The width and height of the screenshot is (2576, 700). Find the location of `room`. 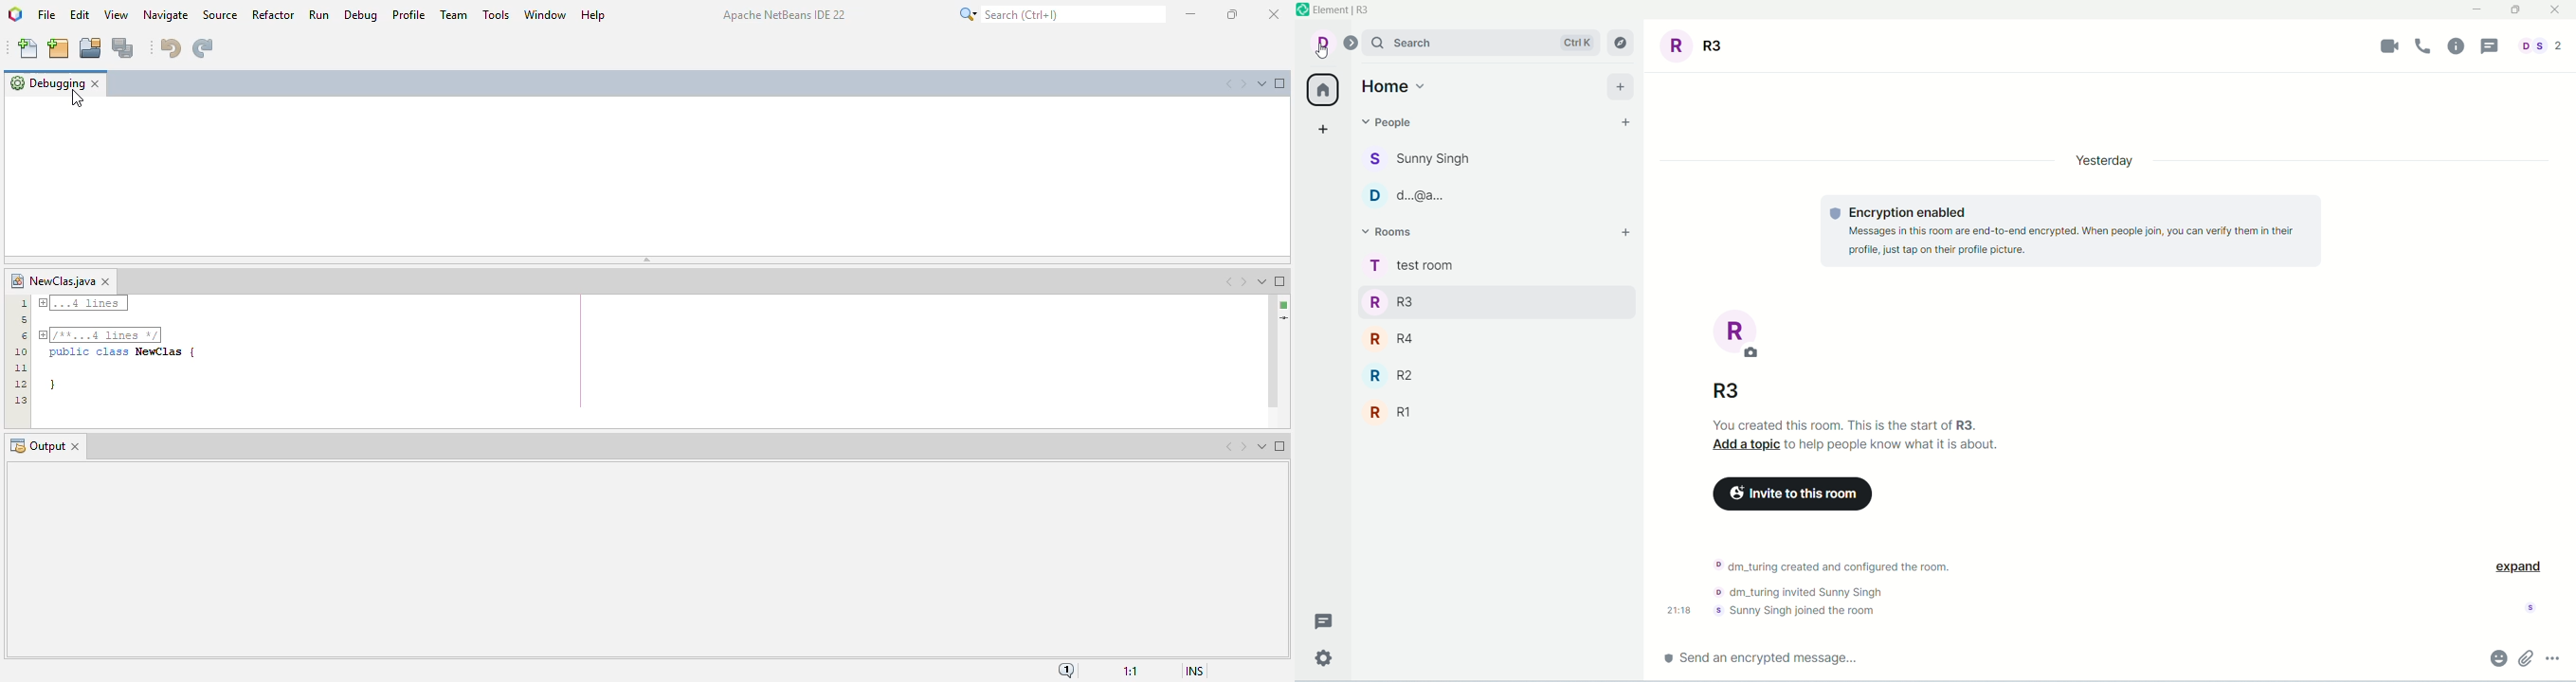

room is located at coordinates (1738, 334).